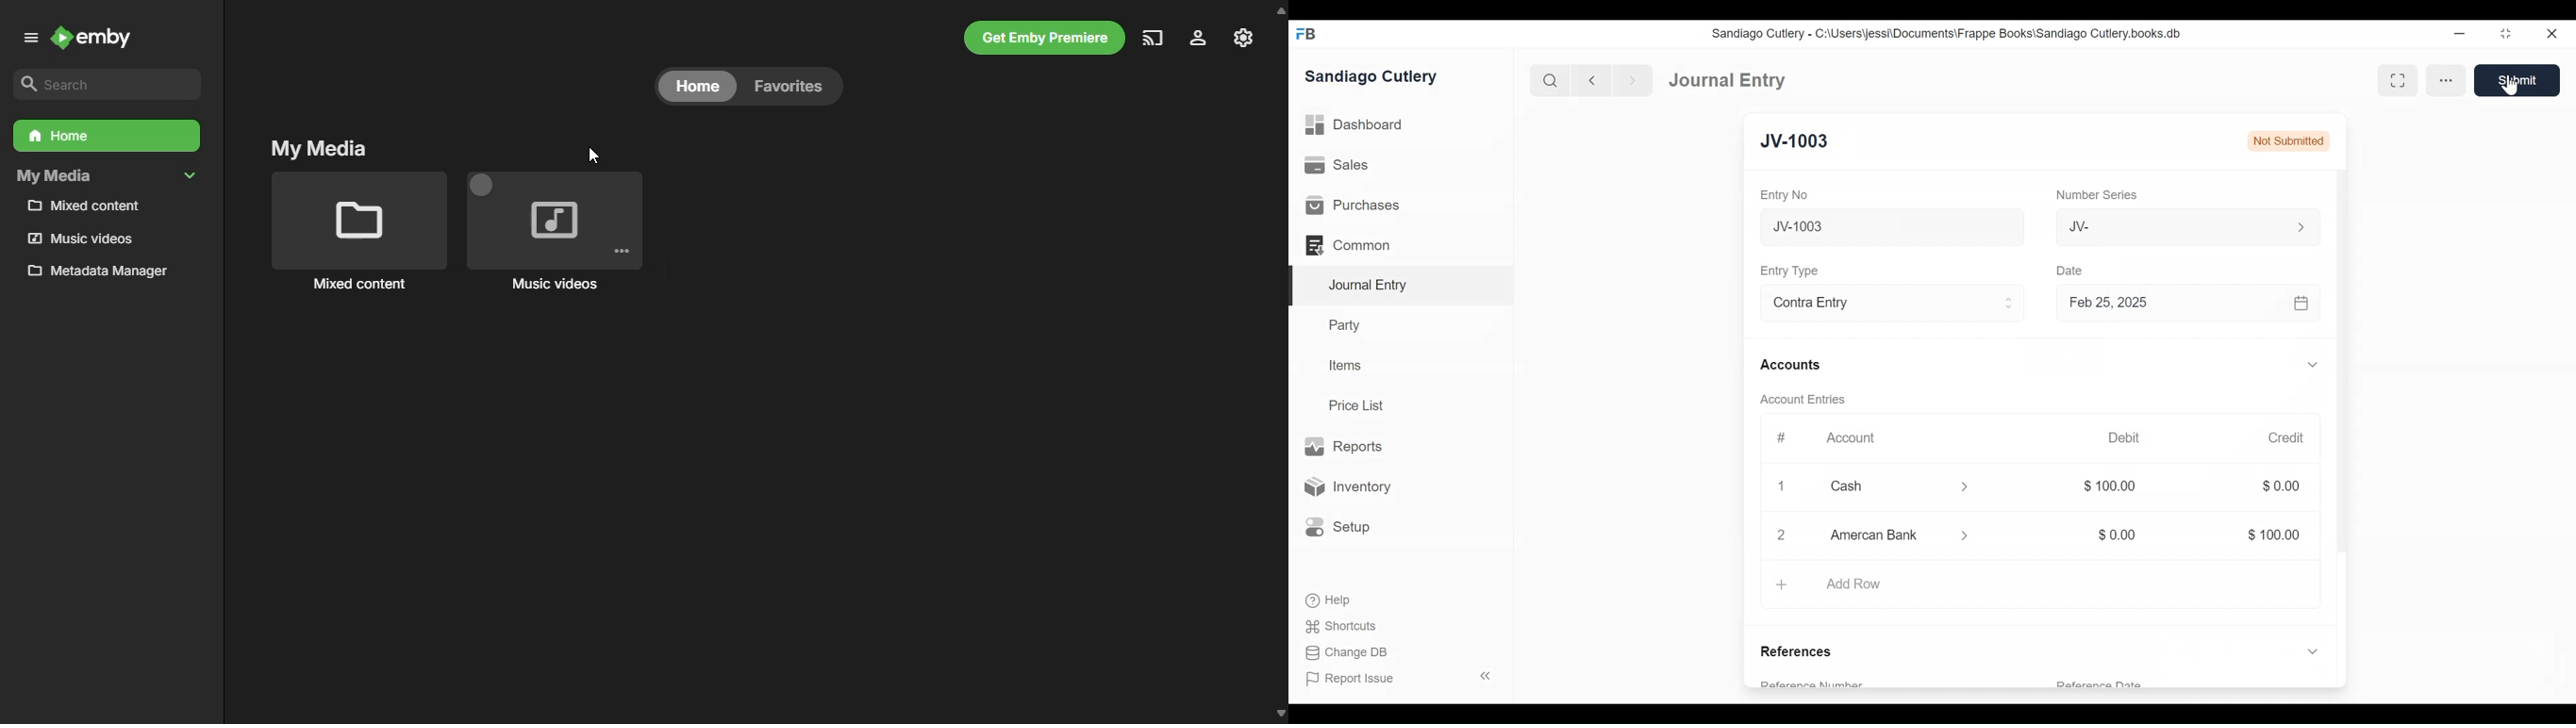 The image size is (2576, 728). What do you see at coordinates (1879, 538) in the screenshot?
I see `Amercan Bank` at bounding box center [1879, 538].